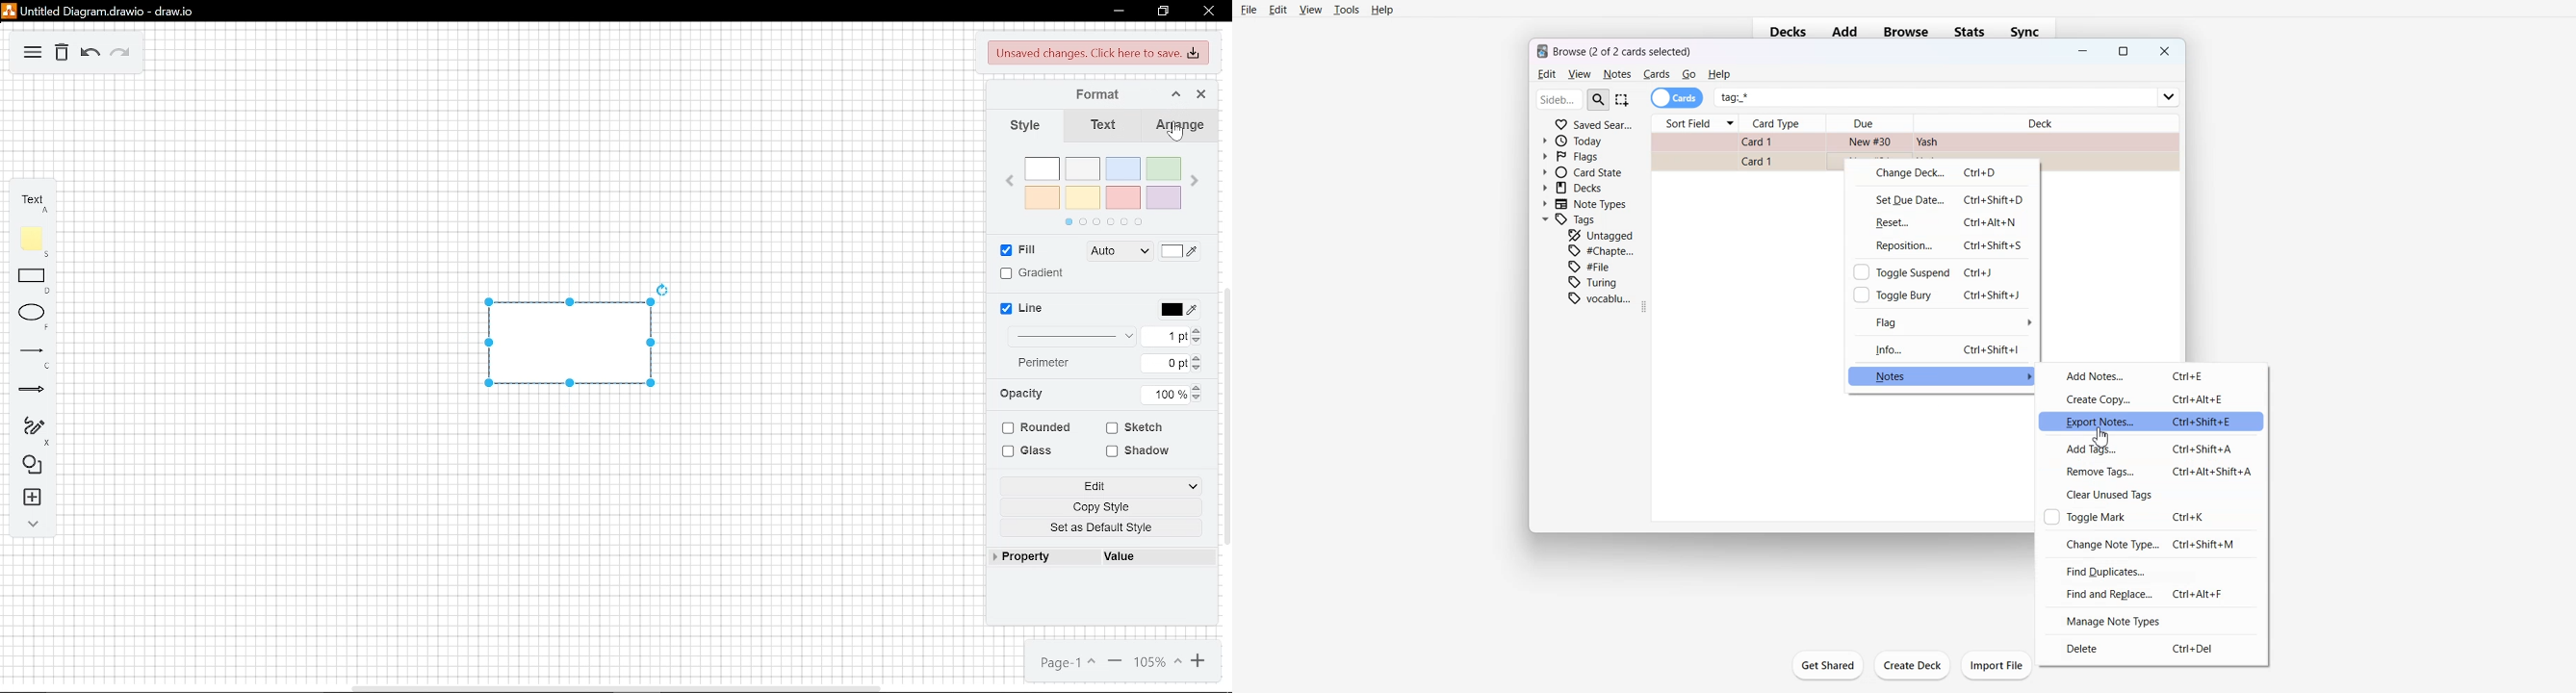  I want to click on delete, so click(63, 56).